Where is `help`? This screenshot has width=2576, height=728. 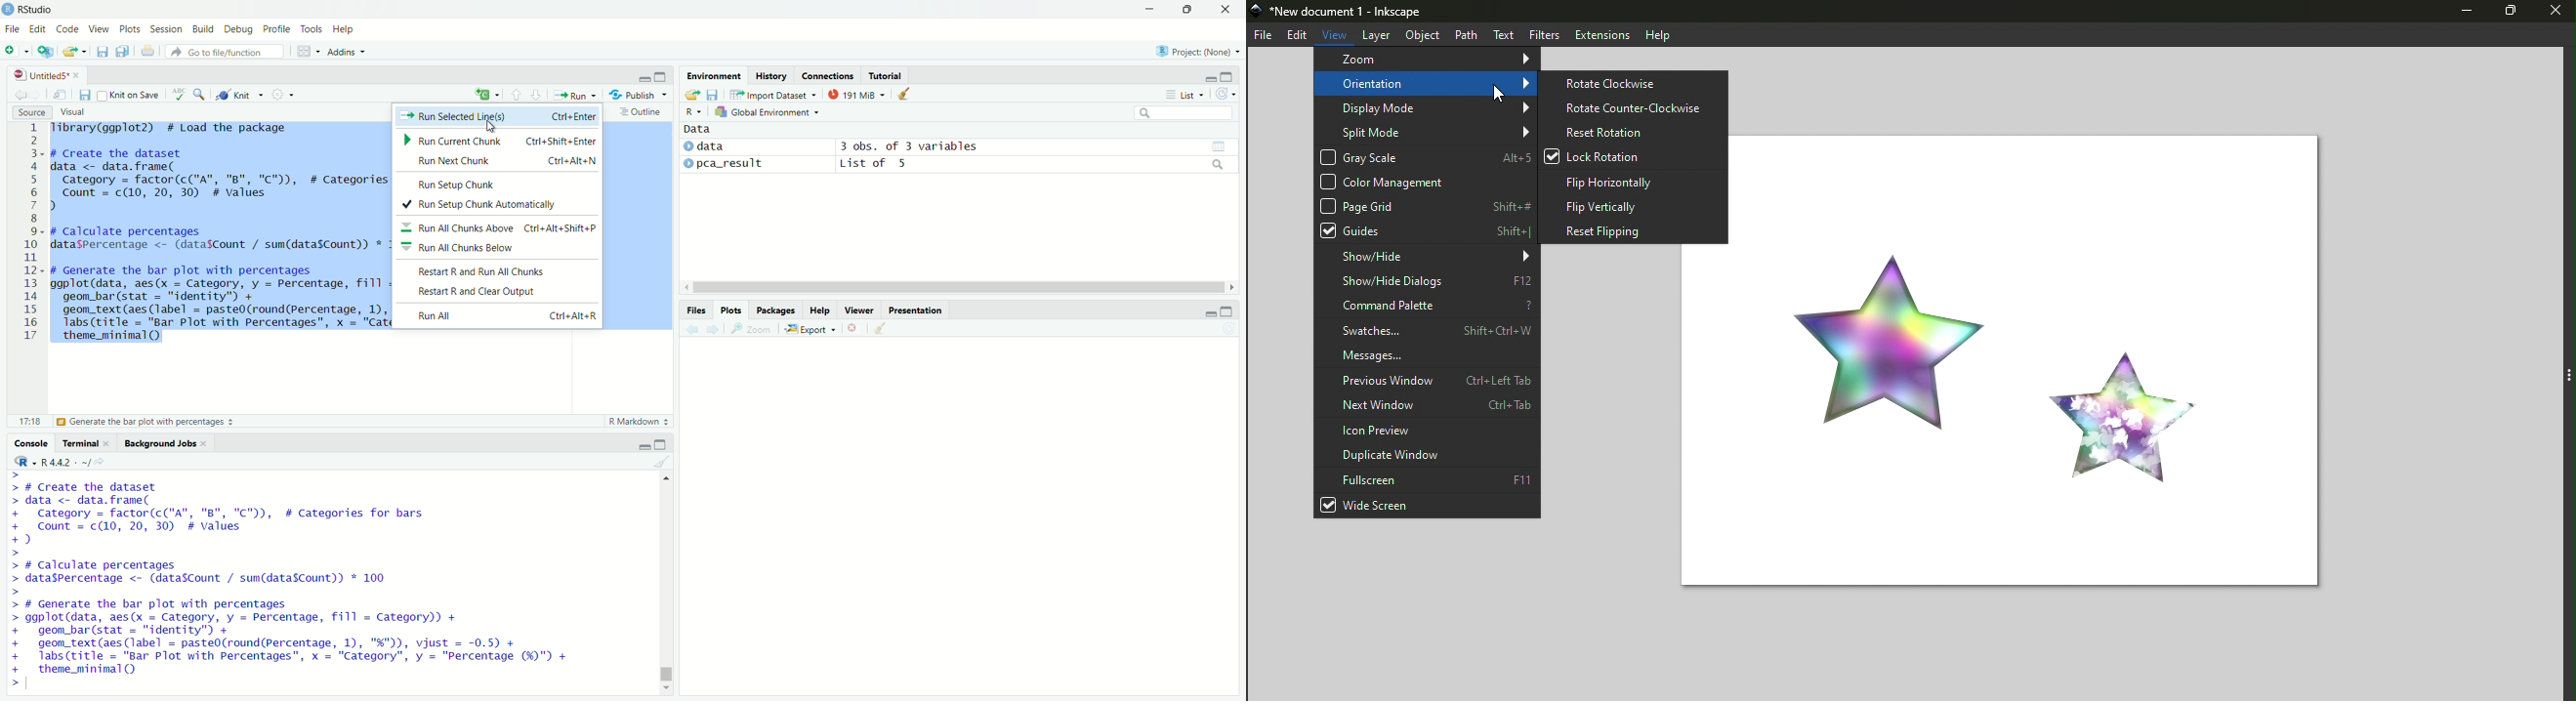 help is located at coordinates (820, 310).